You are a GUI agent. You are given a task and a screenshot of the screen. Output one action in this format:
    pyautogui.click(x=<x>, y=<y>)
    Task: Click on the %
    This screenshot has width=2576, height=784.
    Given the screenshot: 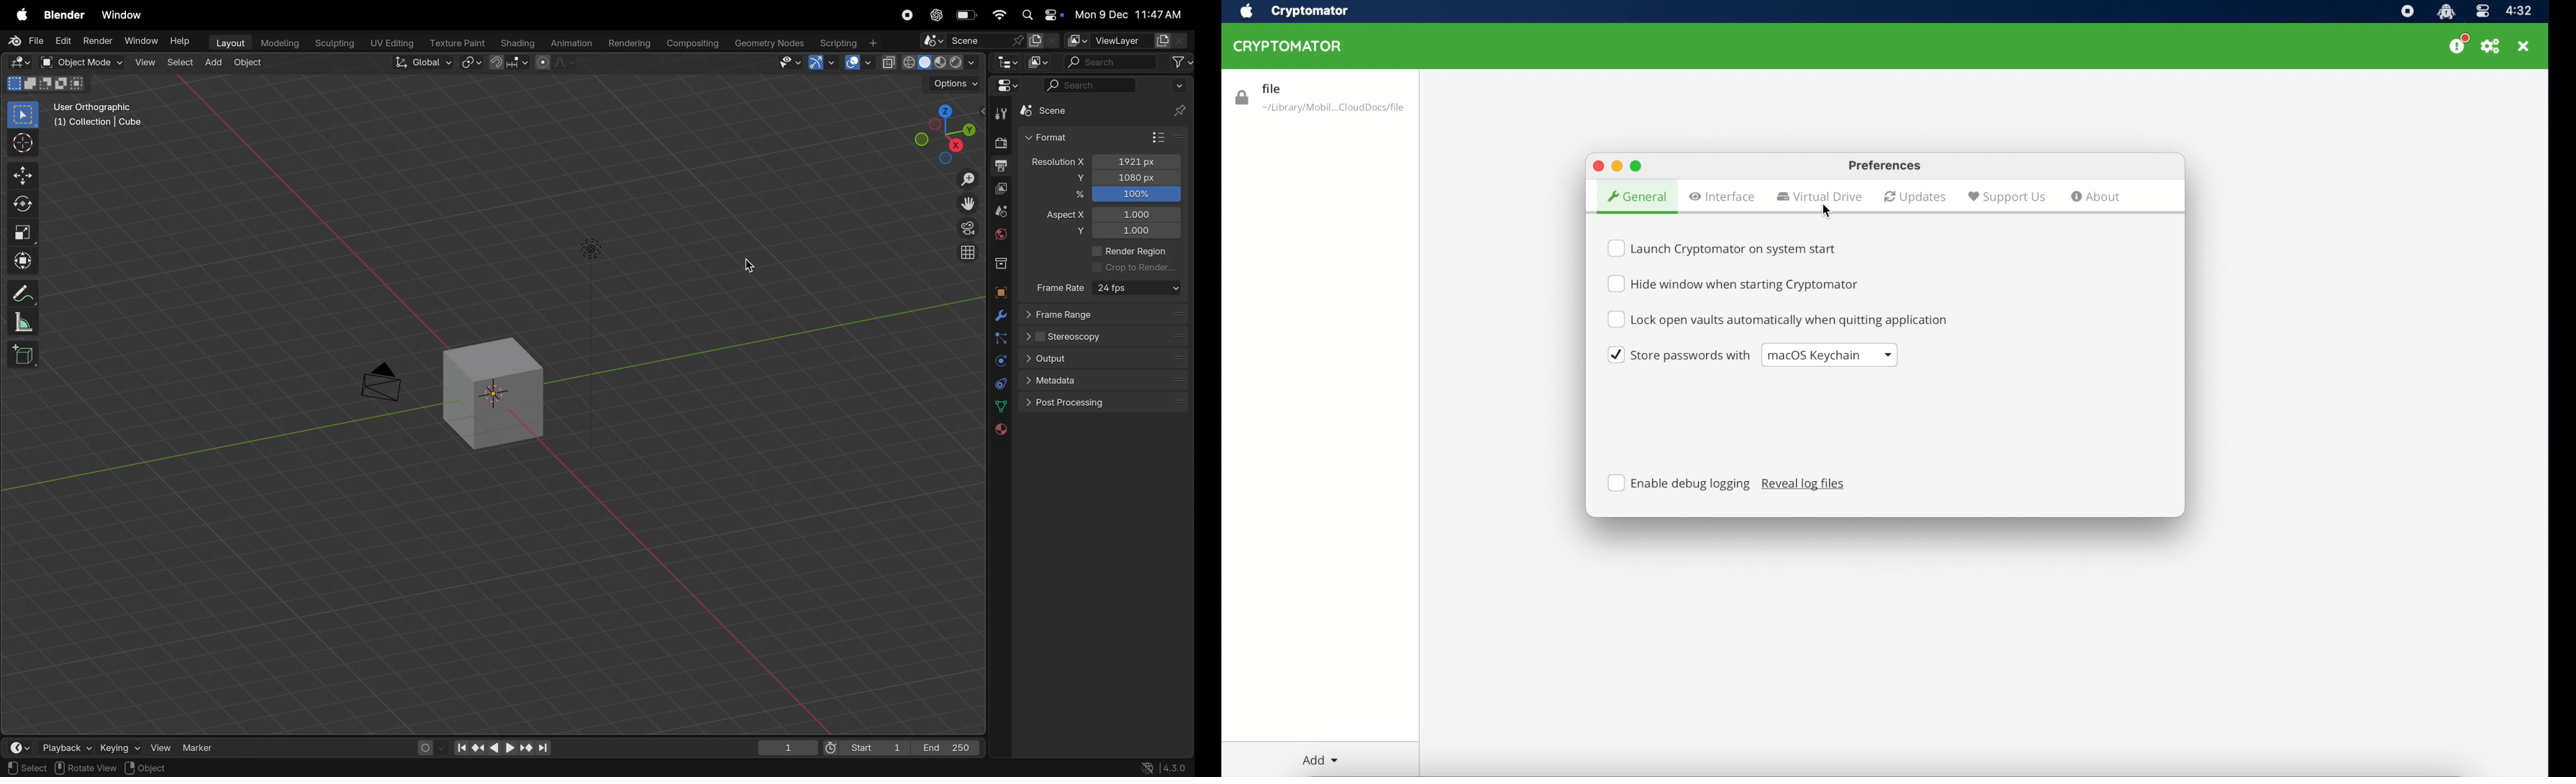 What is the action you would take?
    pyautogui.click(x=1075, y=197)
    